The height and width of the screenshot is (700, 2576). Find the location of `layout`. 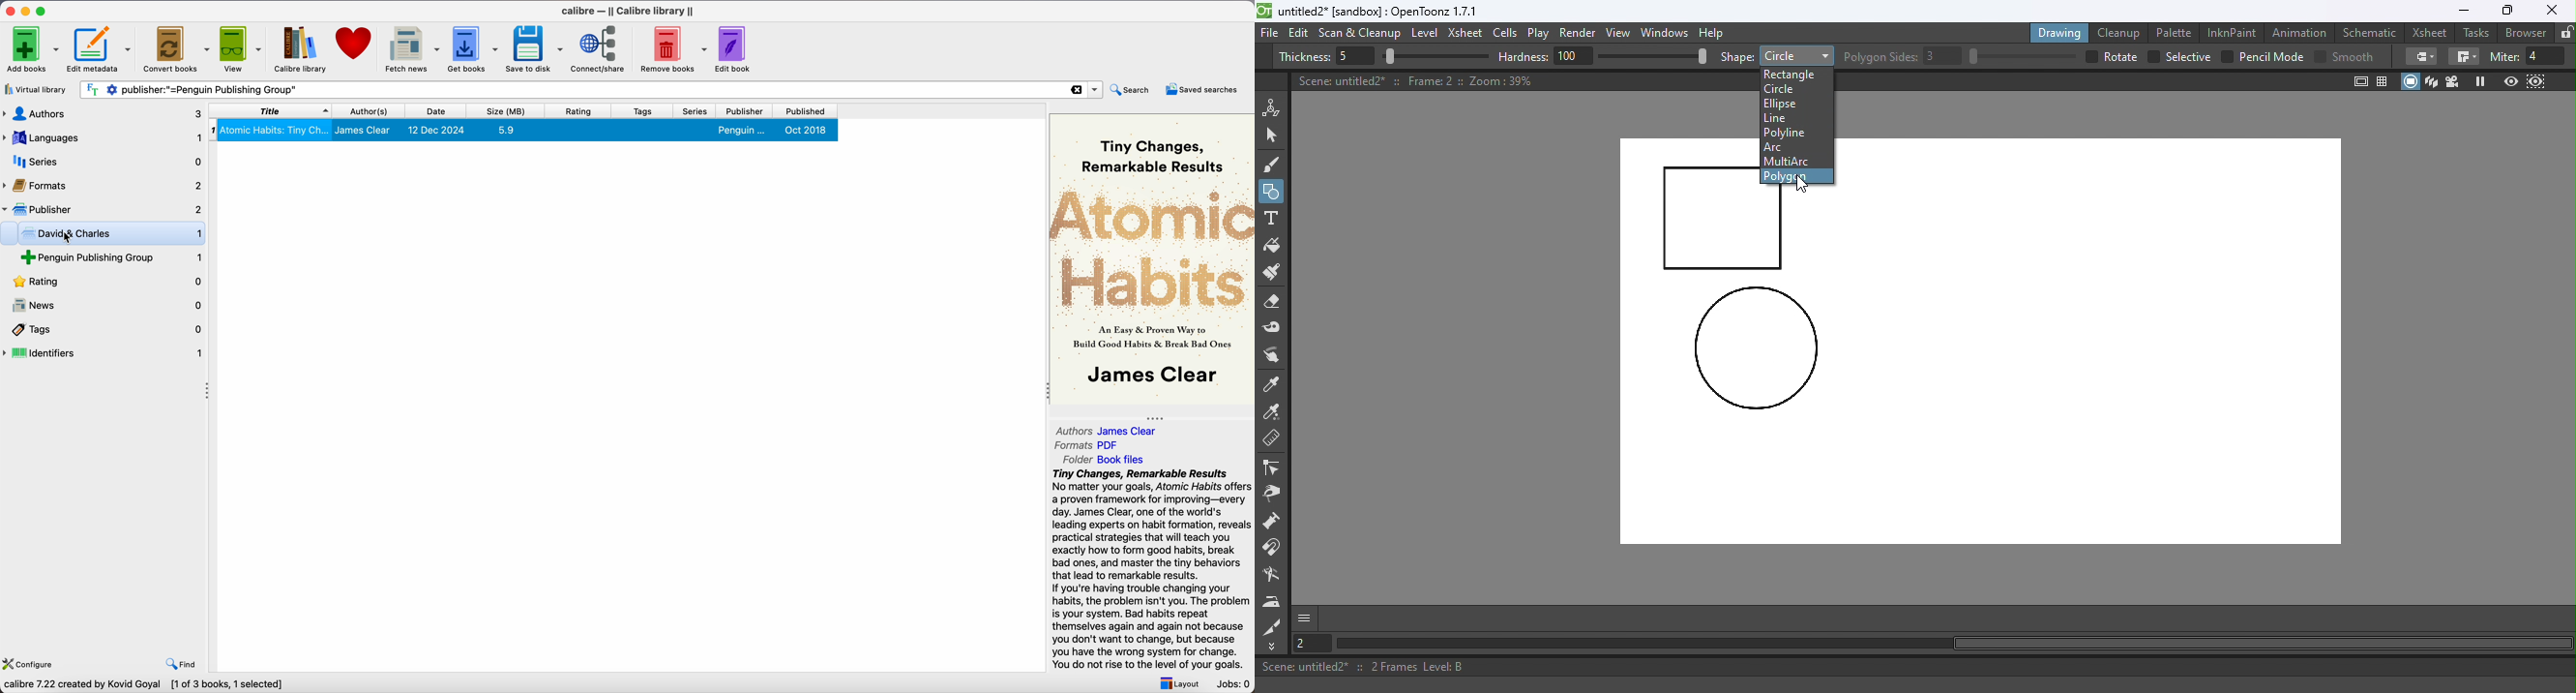

layout is located at coordinates (1178, 683).